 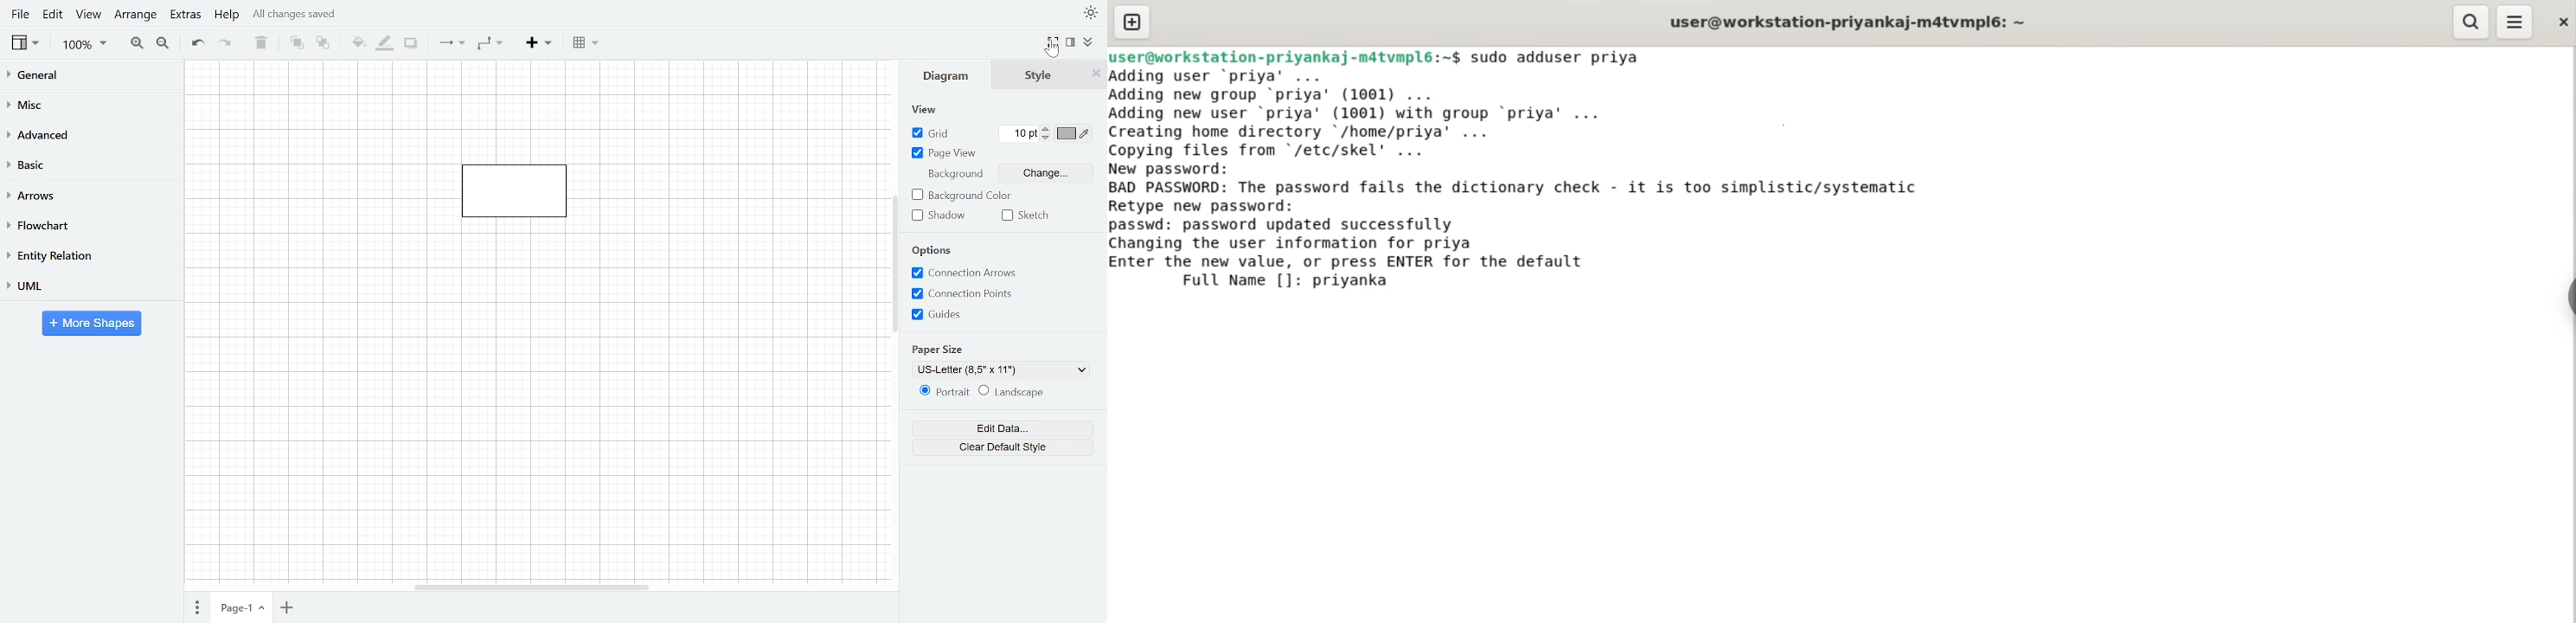 What do you see at coordinates (91, 257) in the screenshot?
I see `Entity relation` at bounding box center [91, 257].